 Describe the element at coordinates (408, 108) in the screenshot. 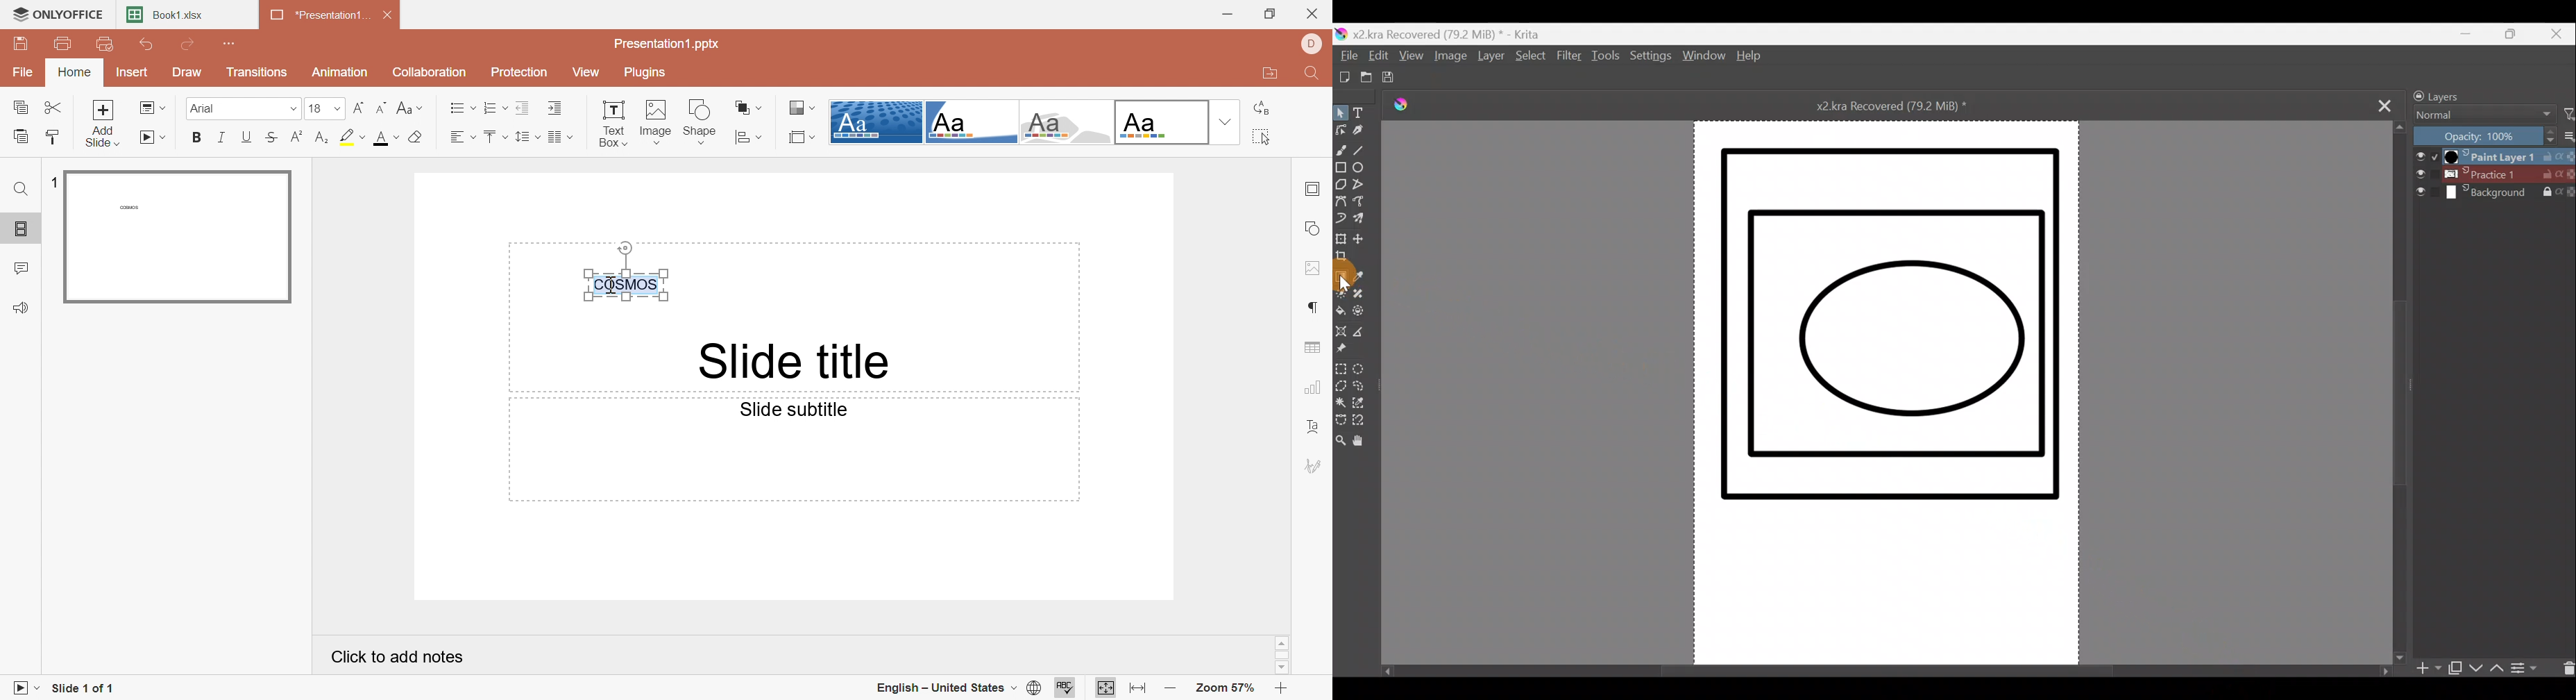

I see `Change case` at that location.